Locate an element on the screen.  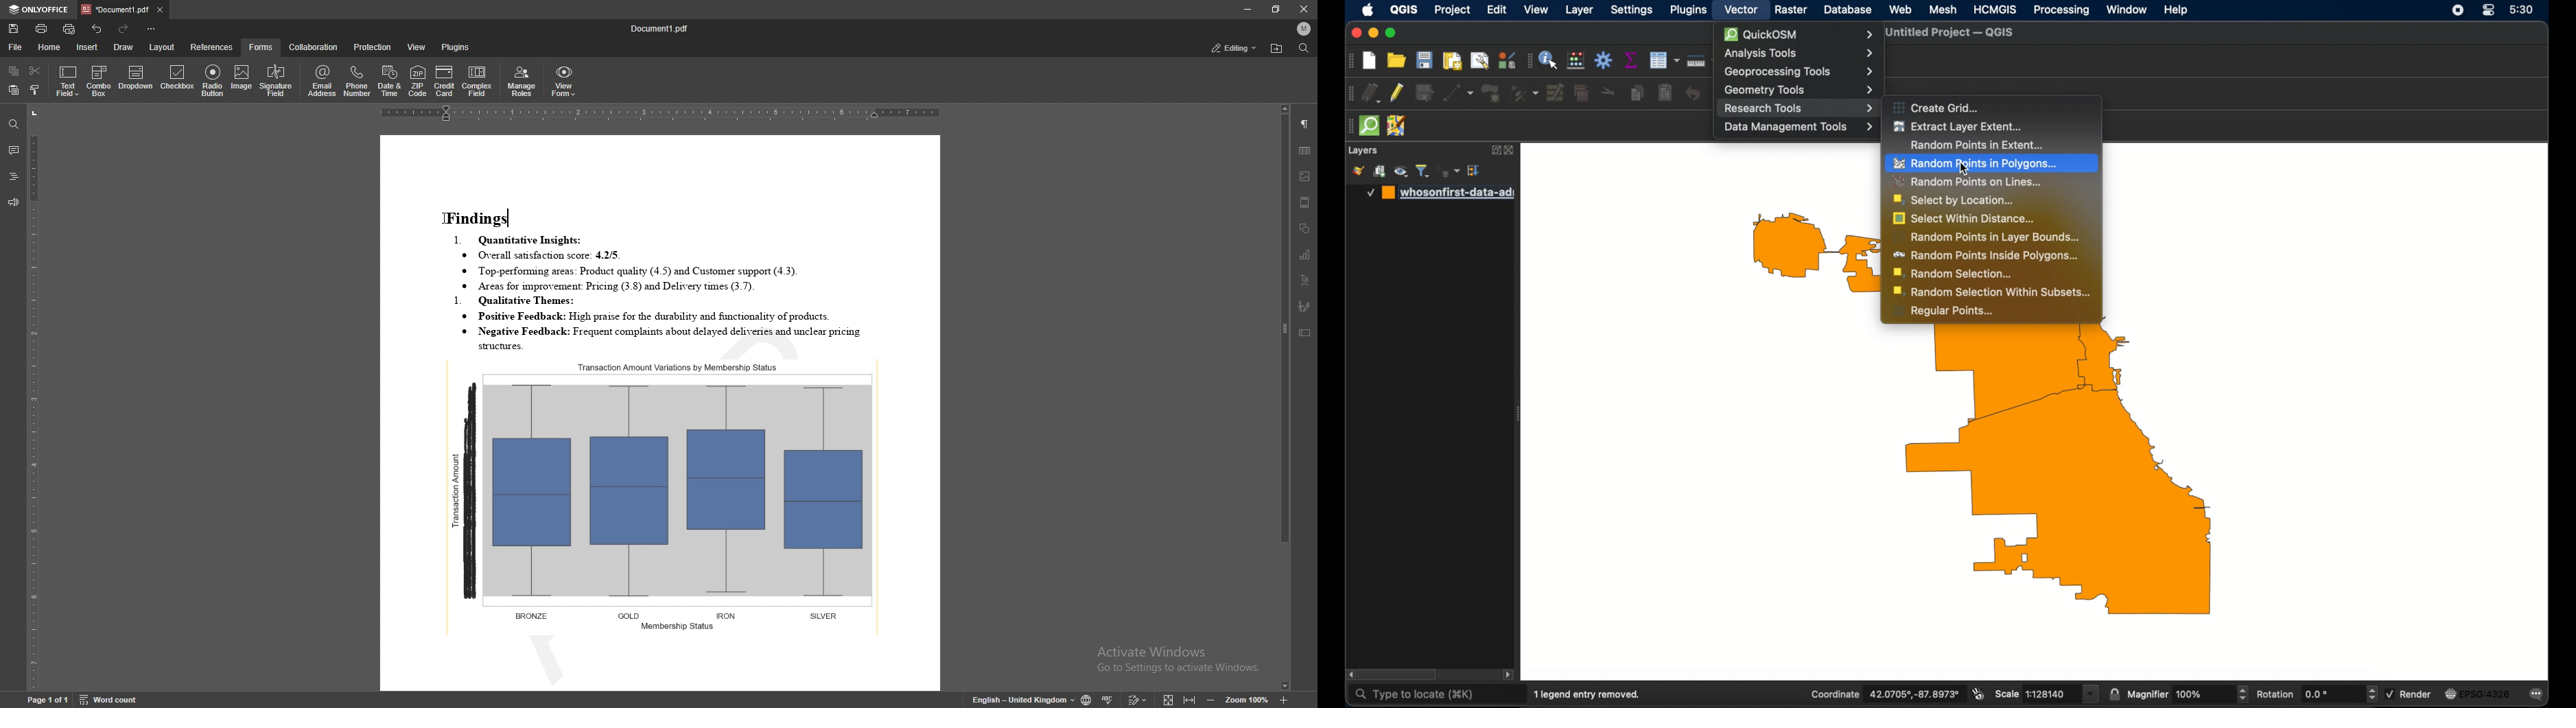
drag handle is located at coordinates (1350, 60).